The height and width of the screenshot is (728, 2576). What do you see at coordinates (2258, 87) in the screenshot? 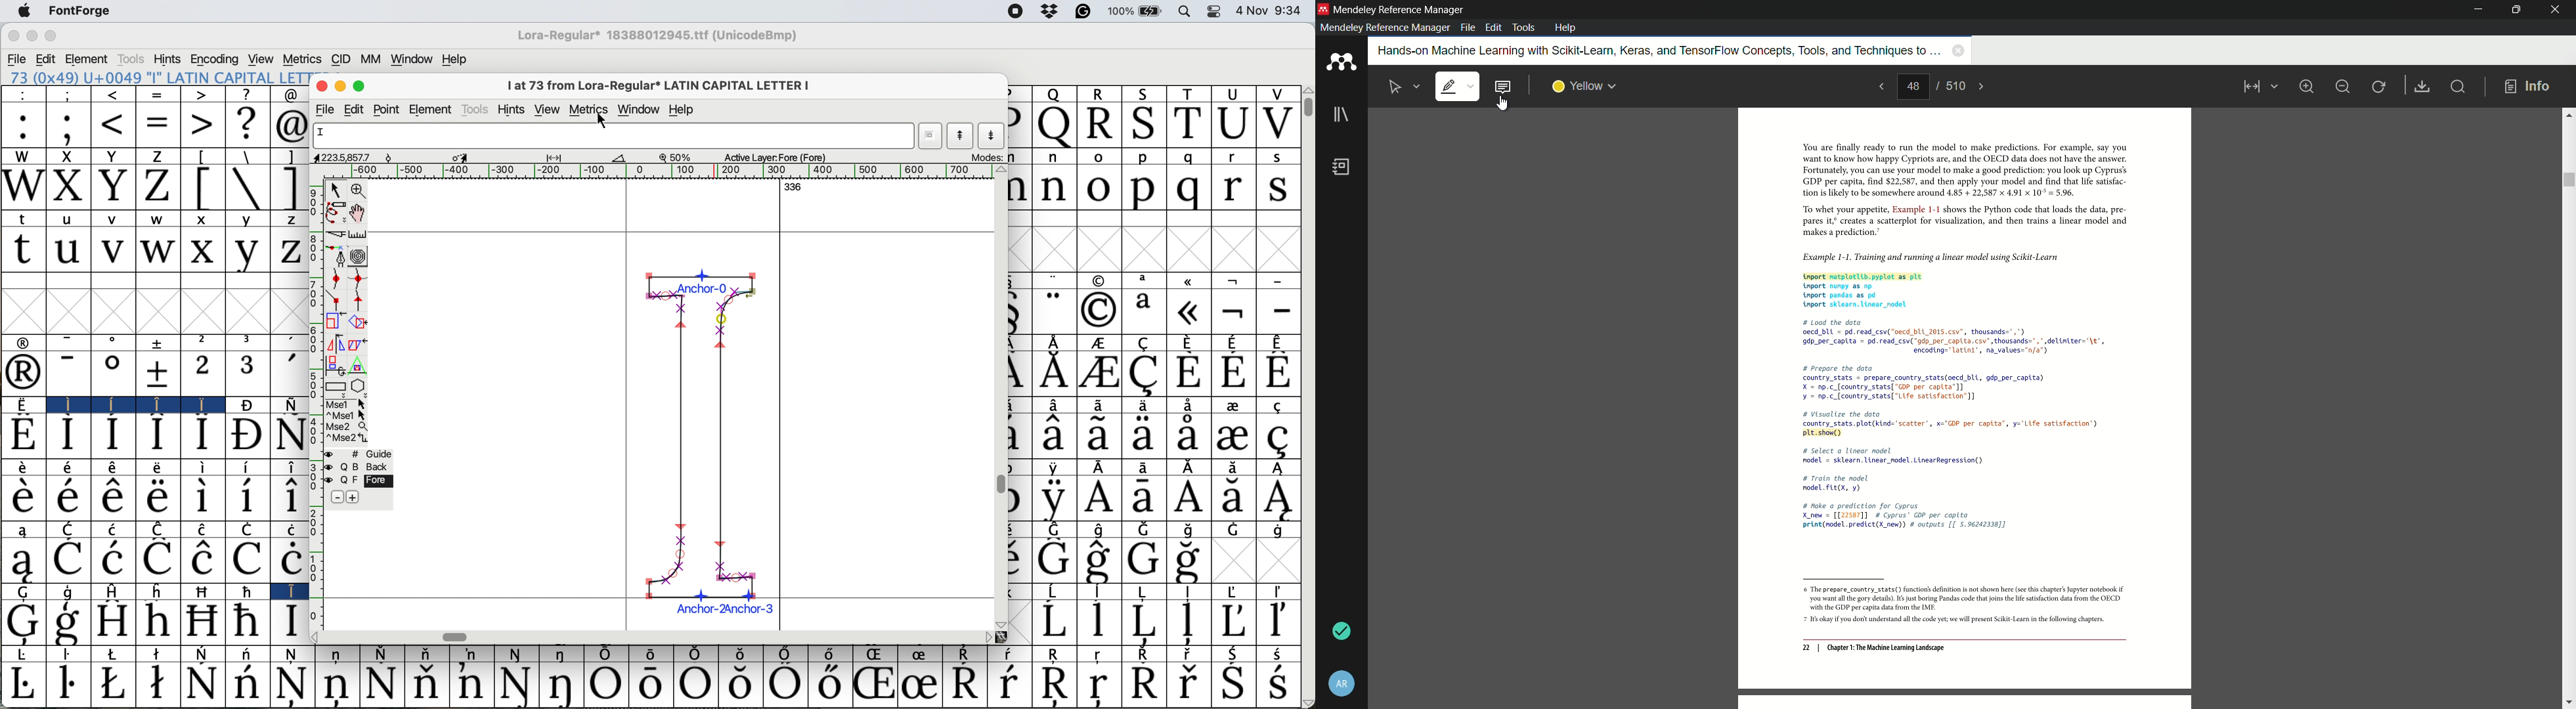
I see `view mode` at bounding box center [2258, 87].